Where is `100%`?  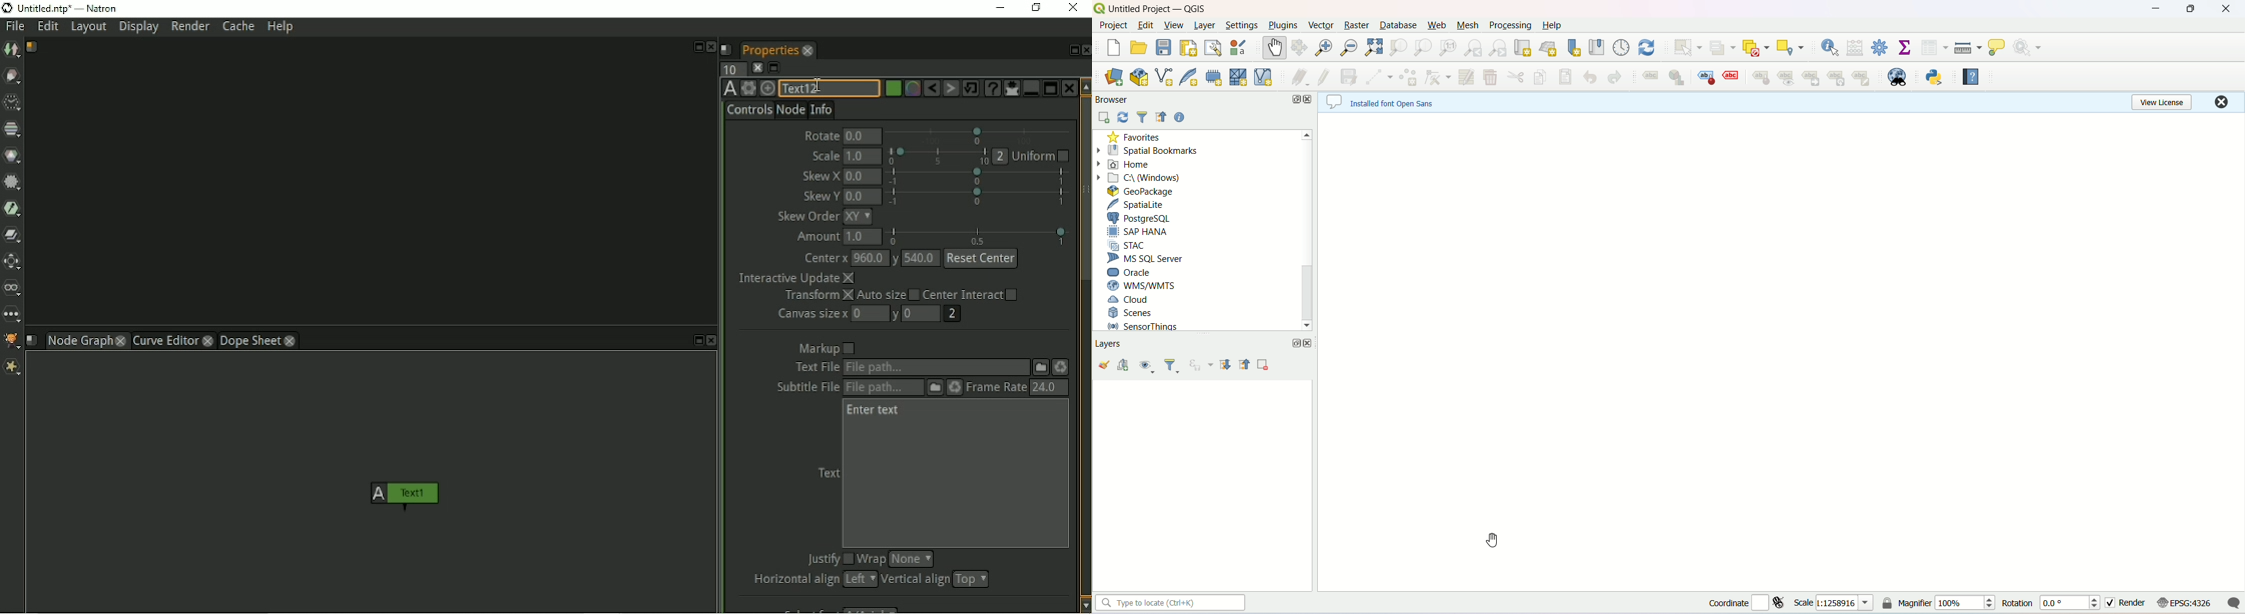 100% is located at coordinates (1967, 603).